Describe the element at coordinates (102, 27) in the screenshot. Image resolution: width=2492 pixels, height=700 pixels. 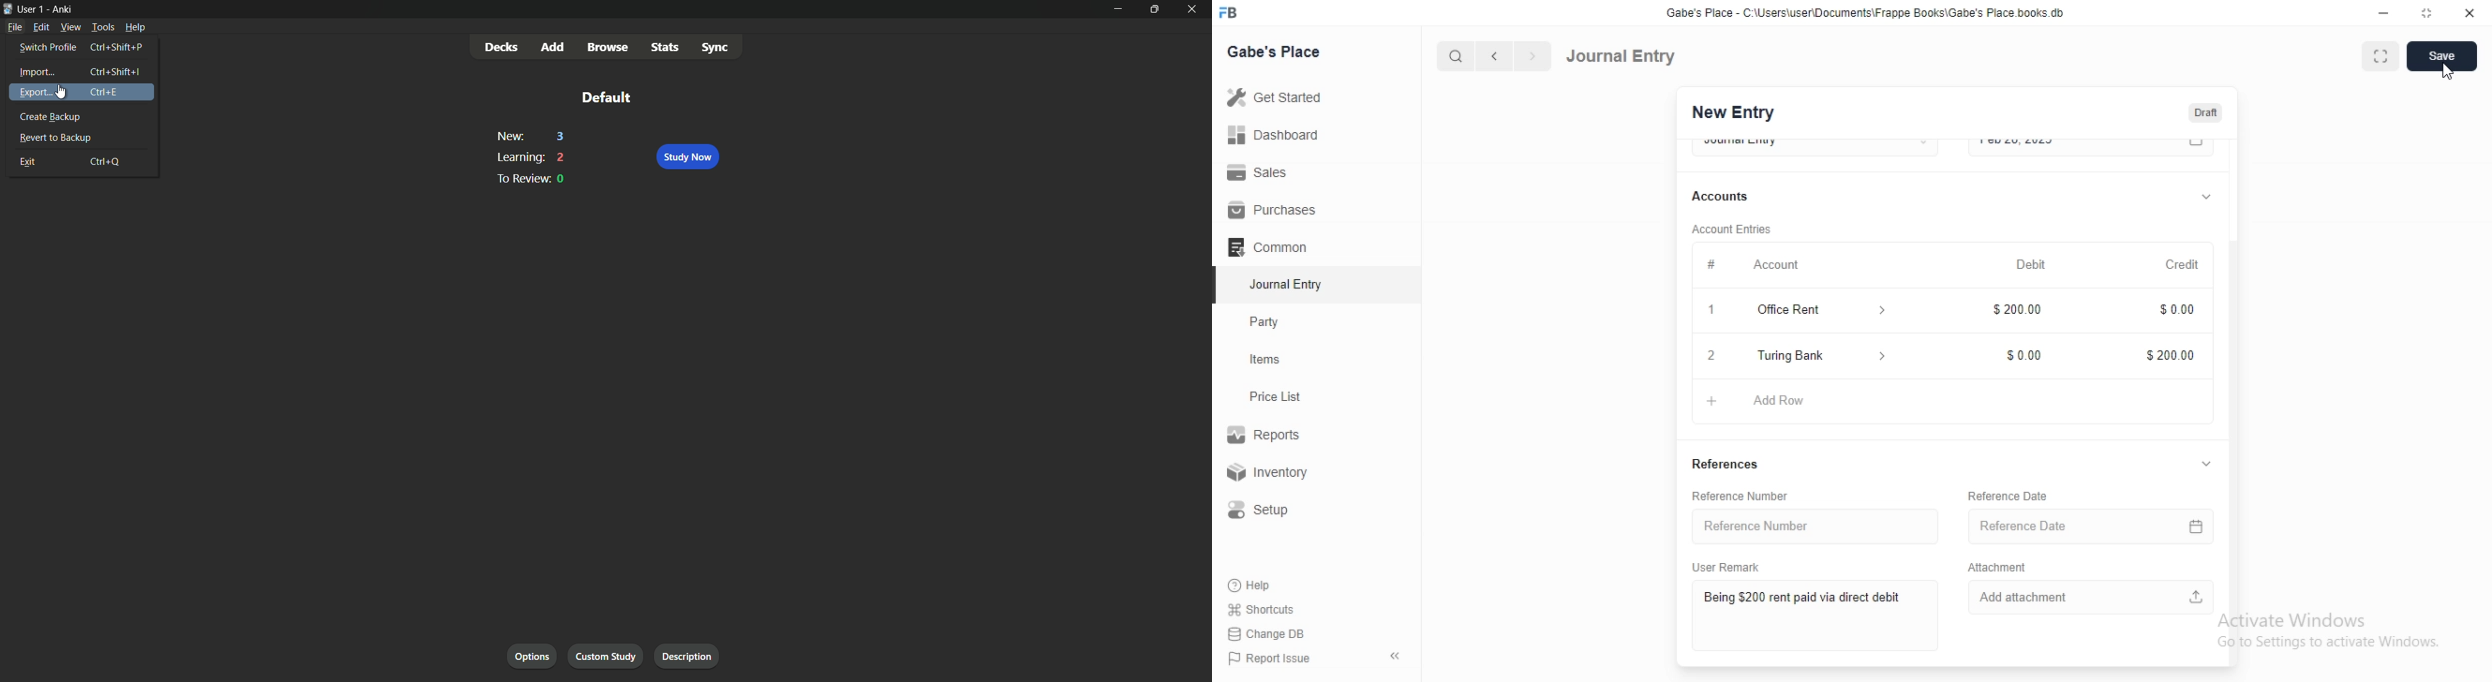
I see `tools menu` at that location.